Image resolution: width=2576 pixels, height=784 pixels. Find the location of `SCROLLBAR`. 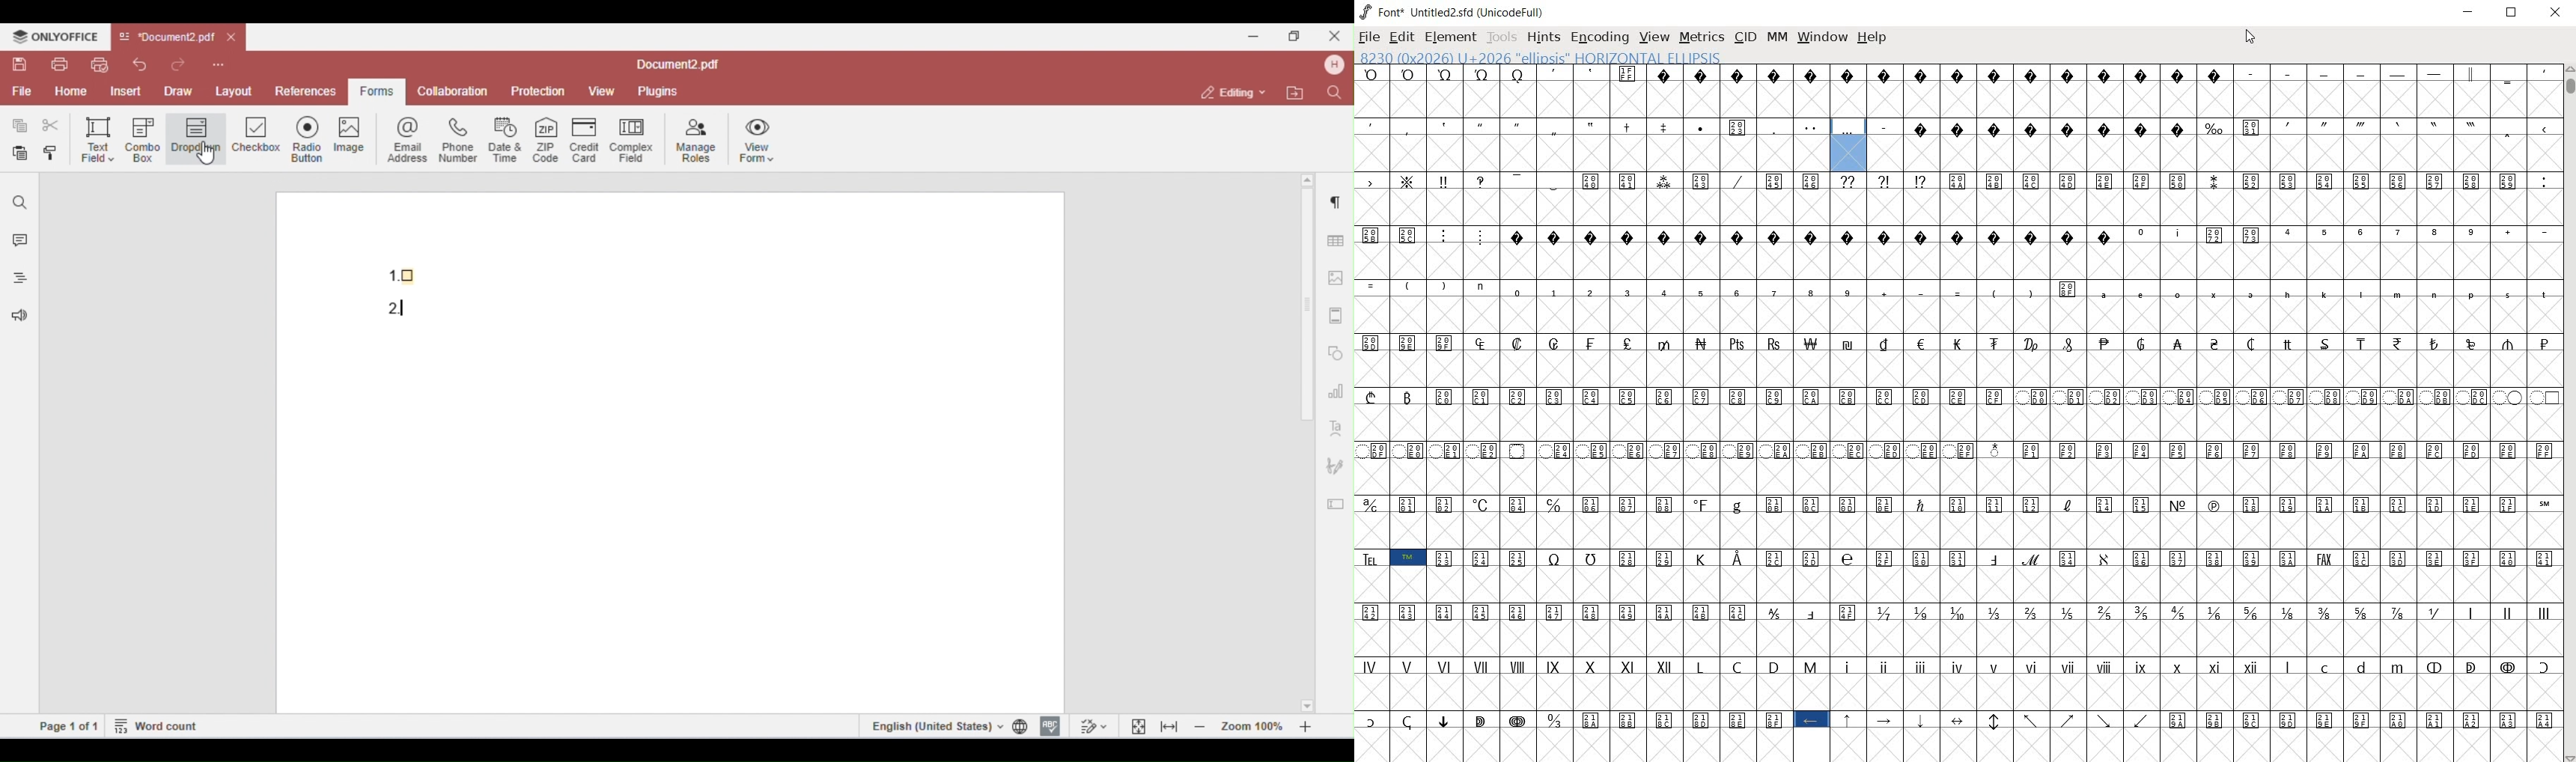

SCROLLBAR is located at coordinates (2569, 413).